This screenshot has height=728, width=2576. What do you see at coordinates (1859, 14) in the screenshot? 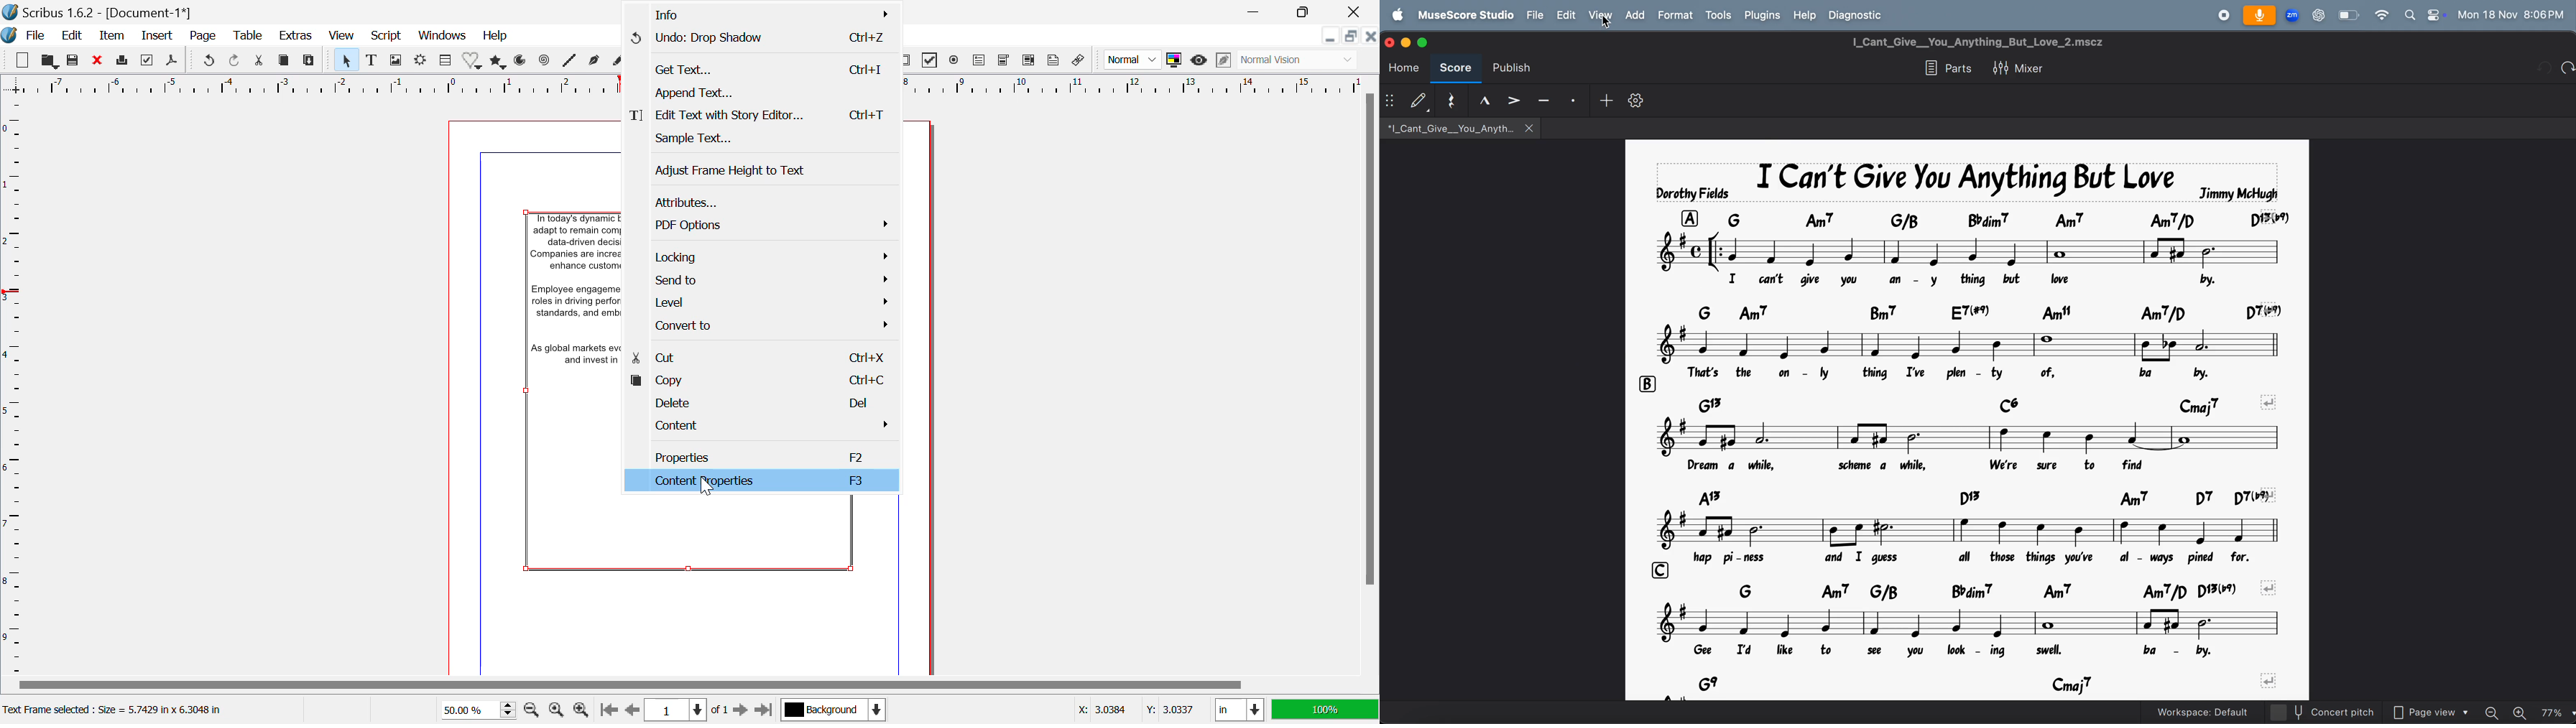
I see `diagnostic` at bounding box center [1859, 14].